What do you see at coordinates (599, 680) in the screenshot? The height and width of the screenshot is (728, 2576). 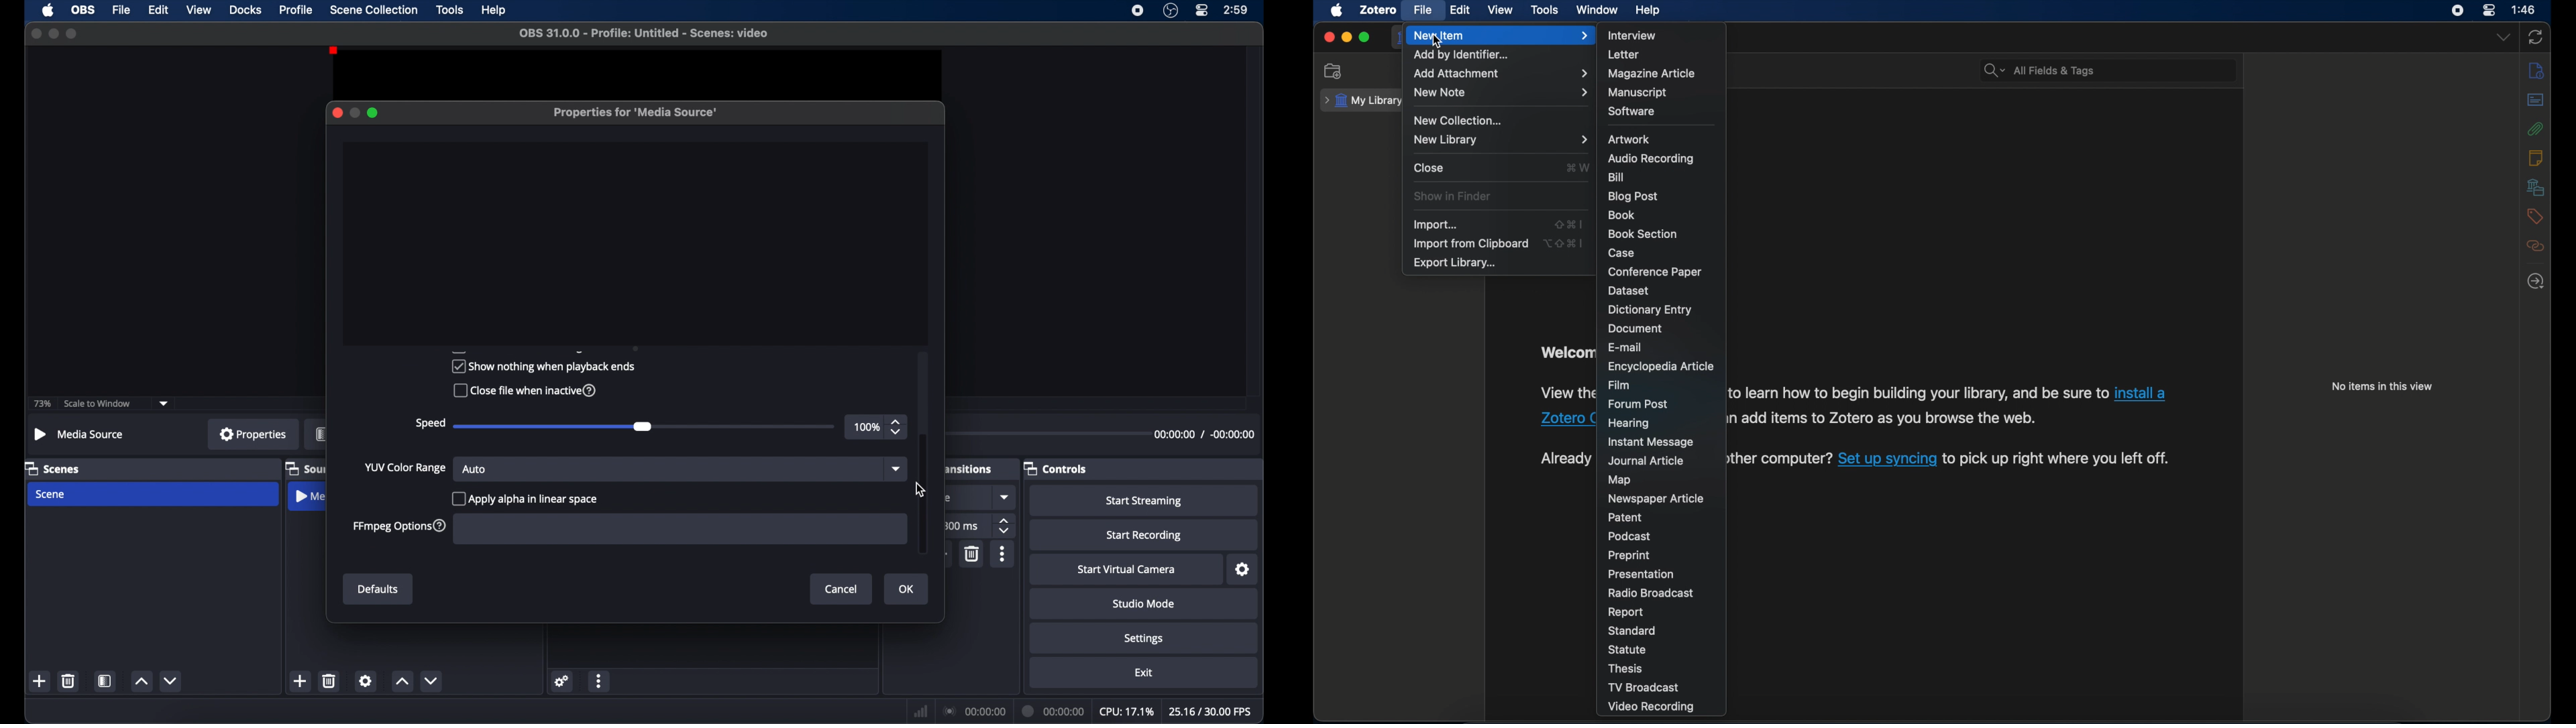 I see `more options` at bounding box center [599, 680].